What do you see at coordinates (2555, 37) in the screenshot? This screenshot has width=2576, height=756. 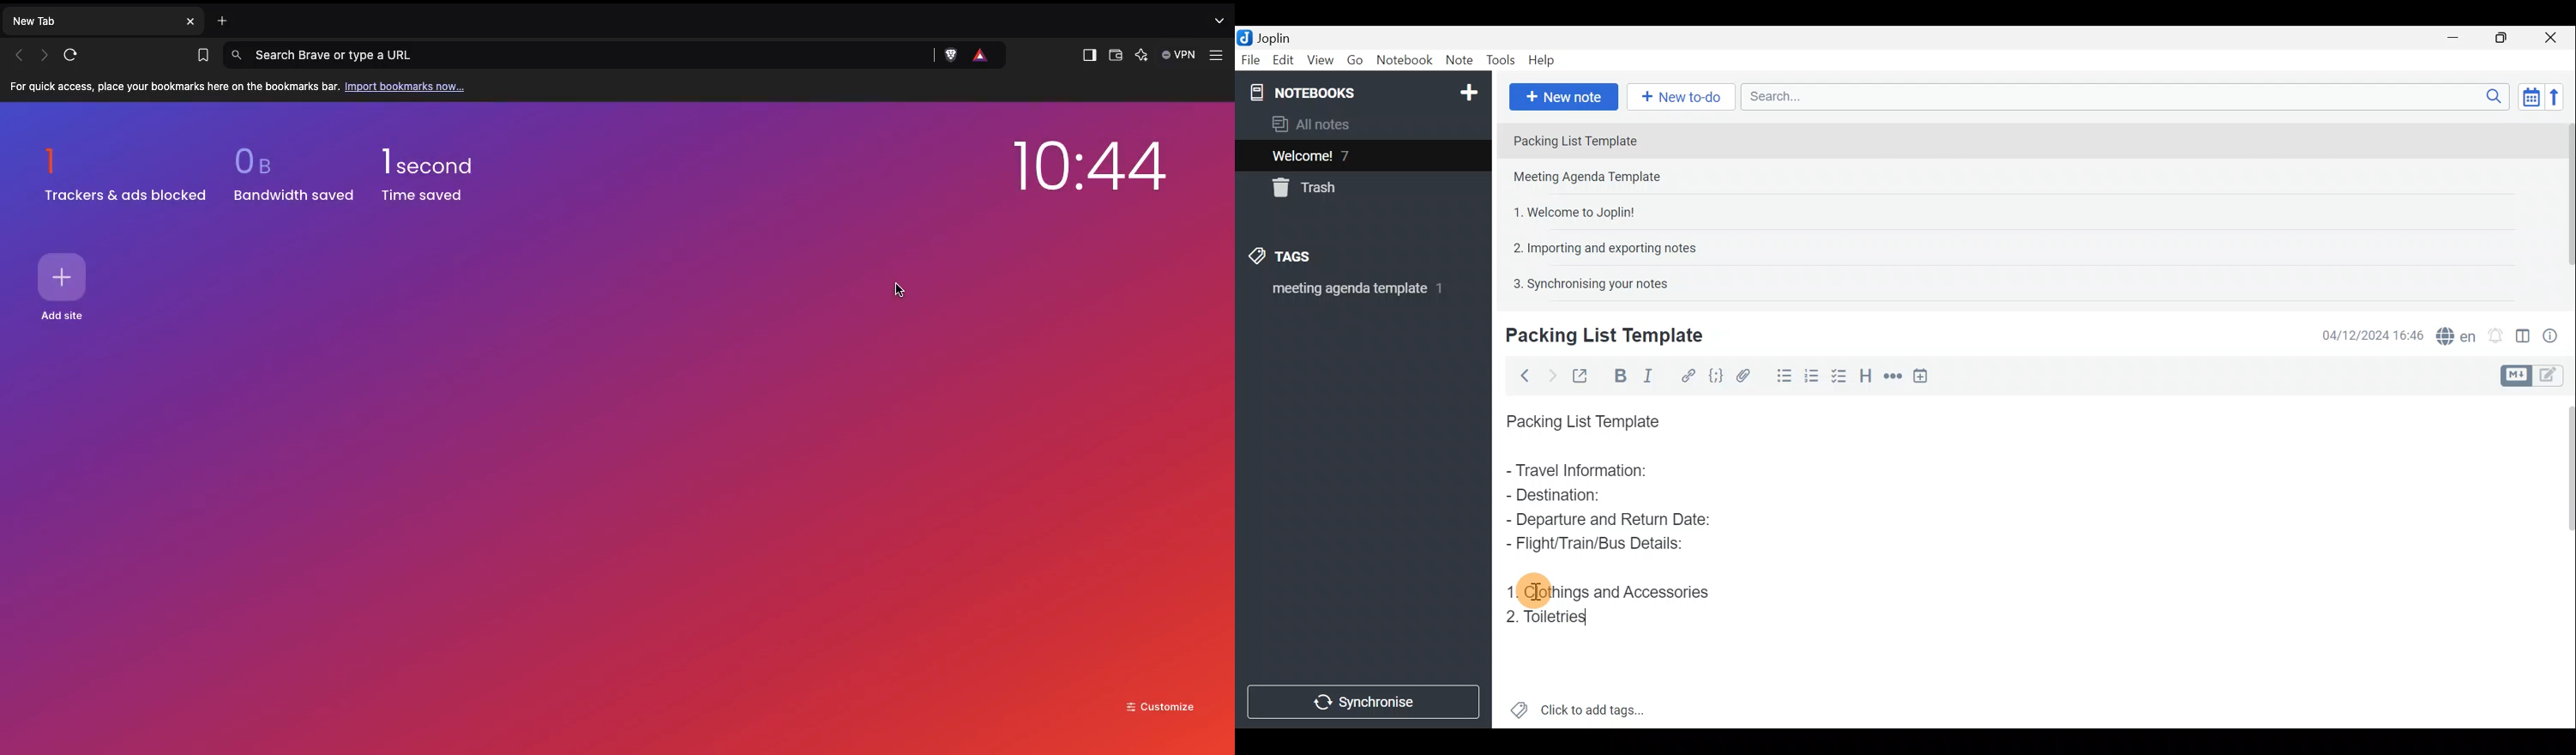 I see `Close` at bounding box center [2555, 37].